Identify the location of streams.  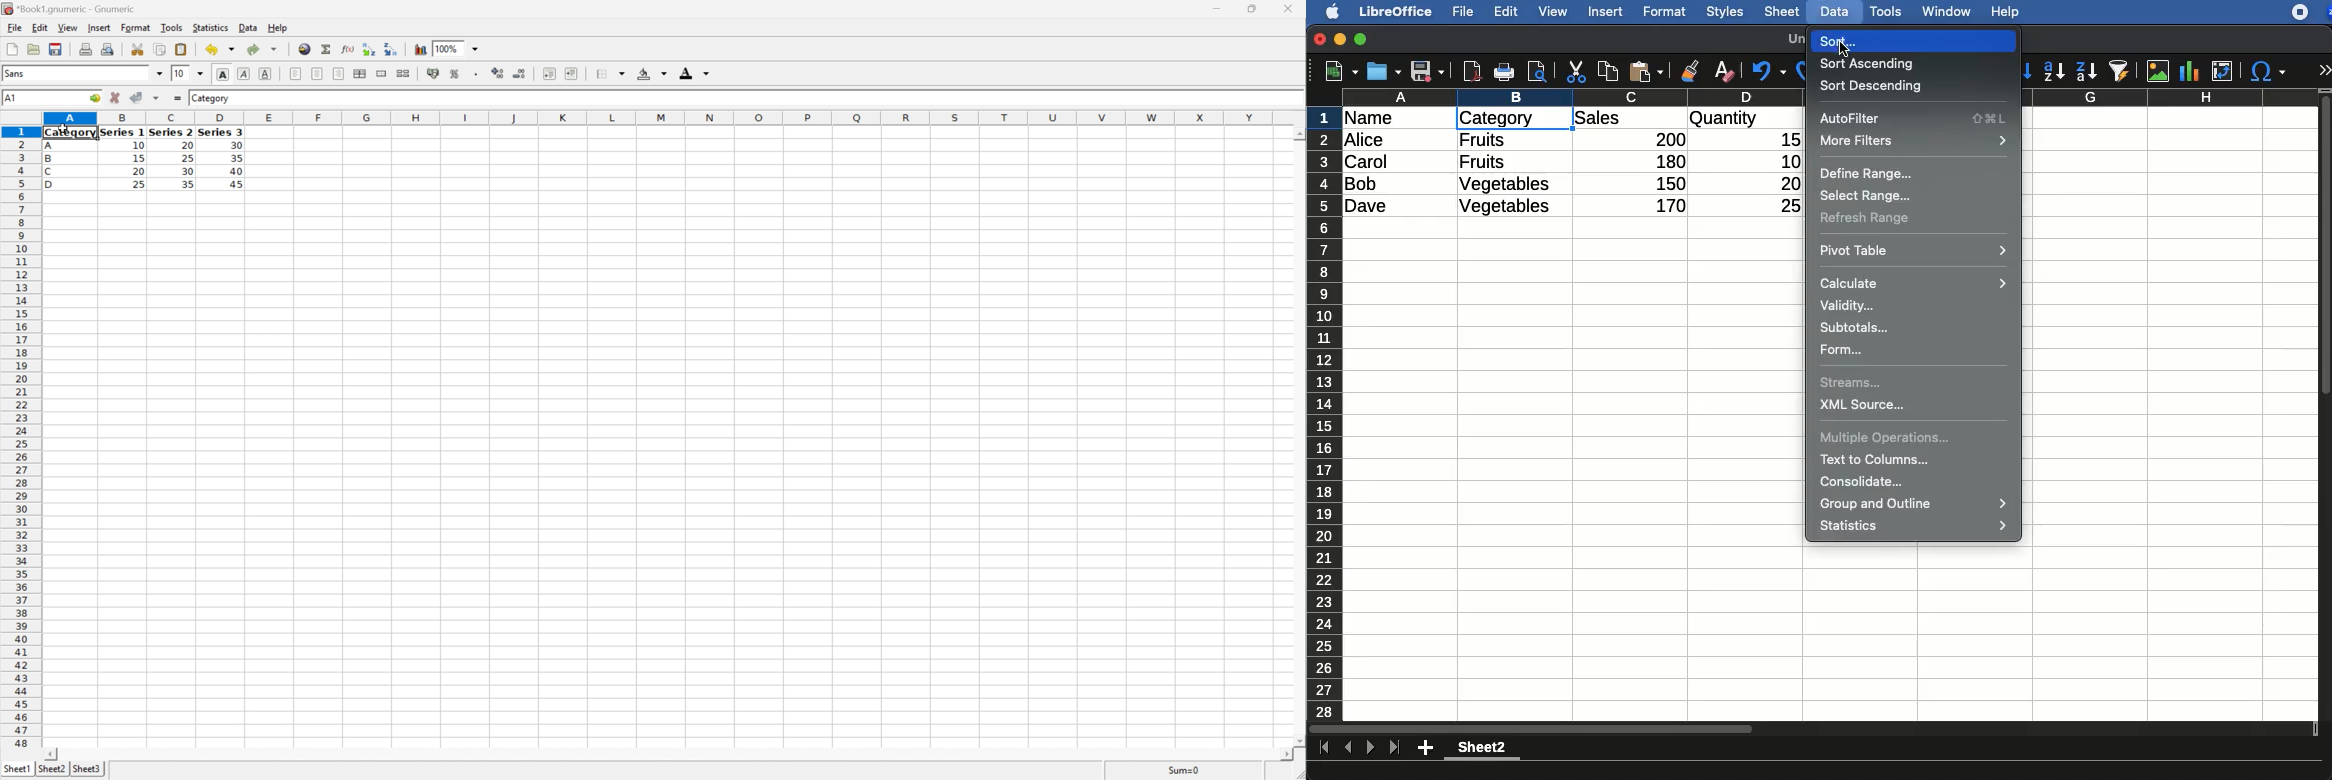
(1854, 385).